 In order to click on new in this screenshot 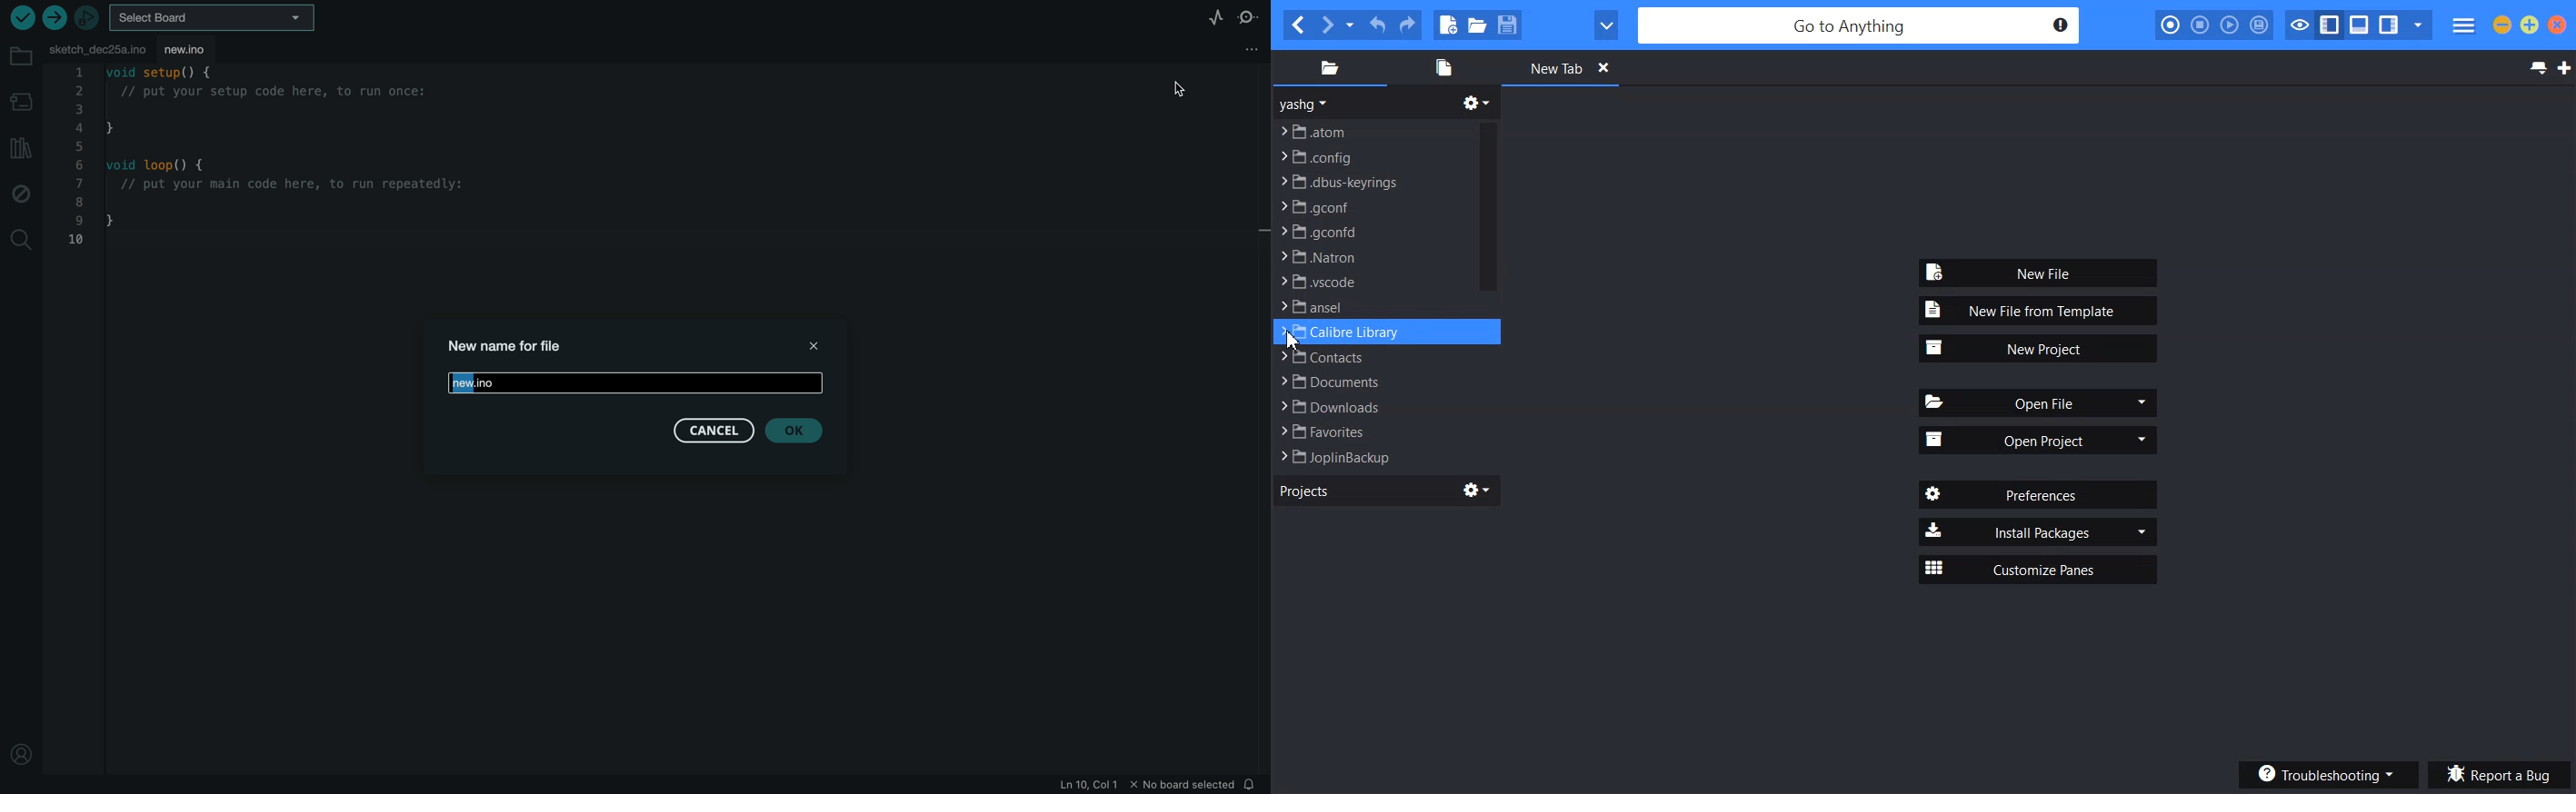, I will do `click(196, 49)`.